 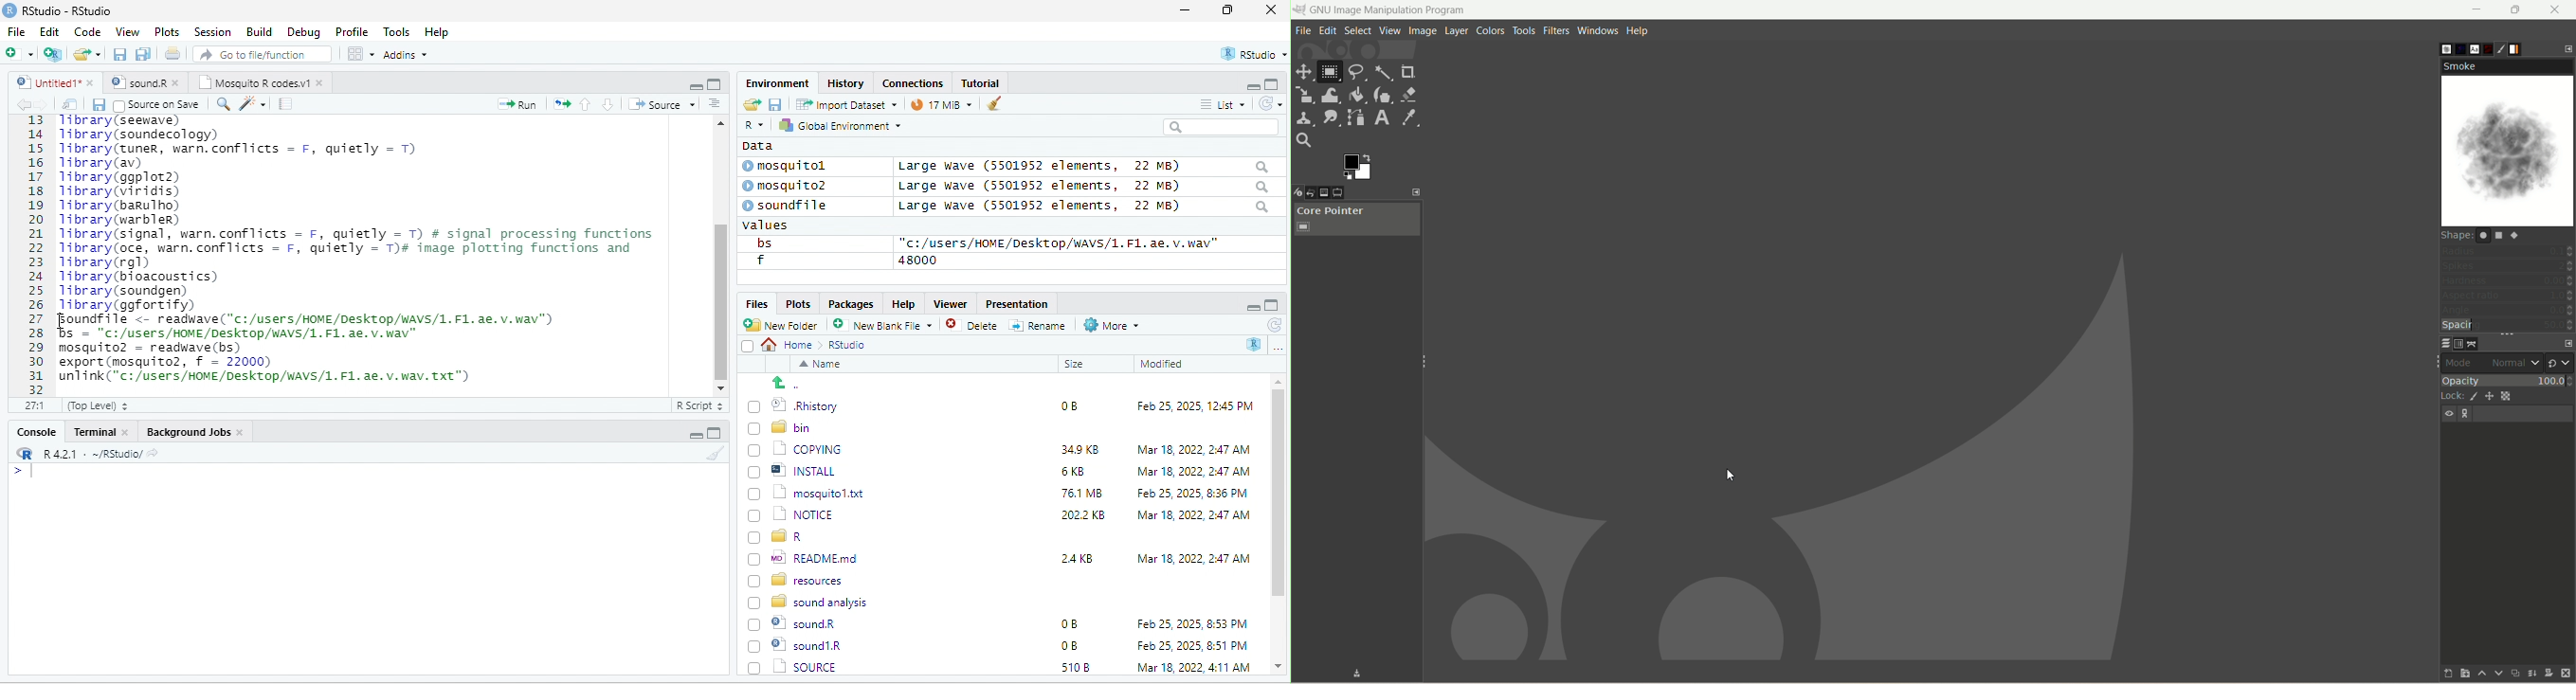 I want to click on BD resources, so click(x=799, y=578).